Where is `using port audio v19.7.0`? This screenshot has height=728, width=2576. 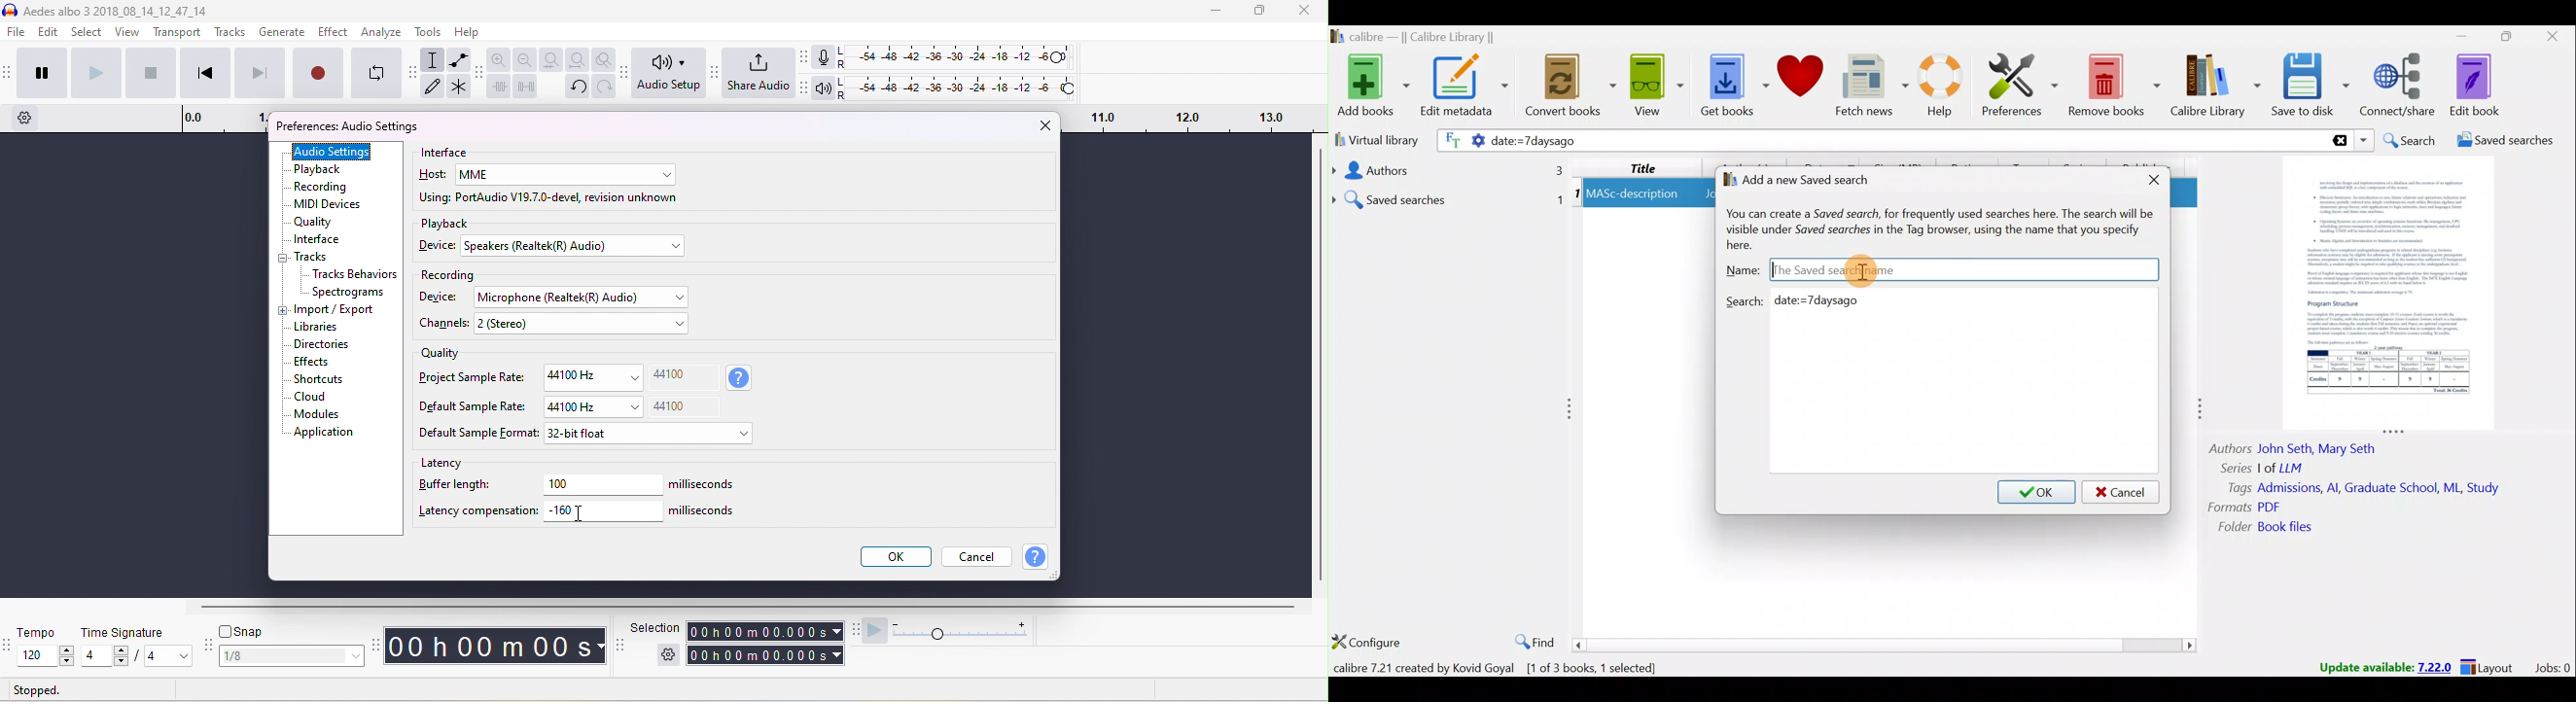
using port audio v19.7.0 is located at coordinates (549, 199).